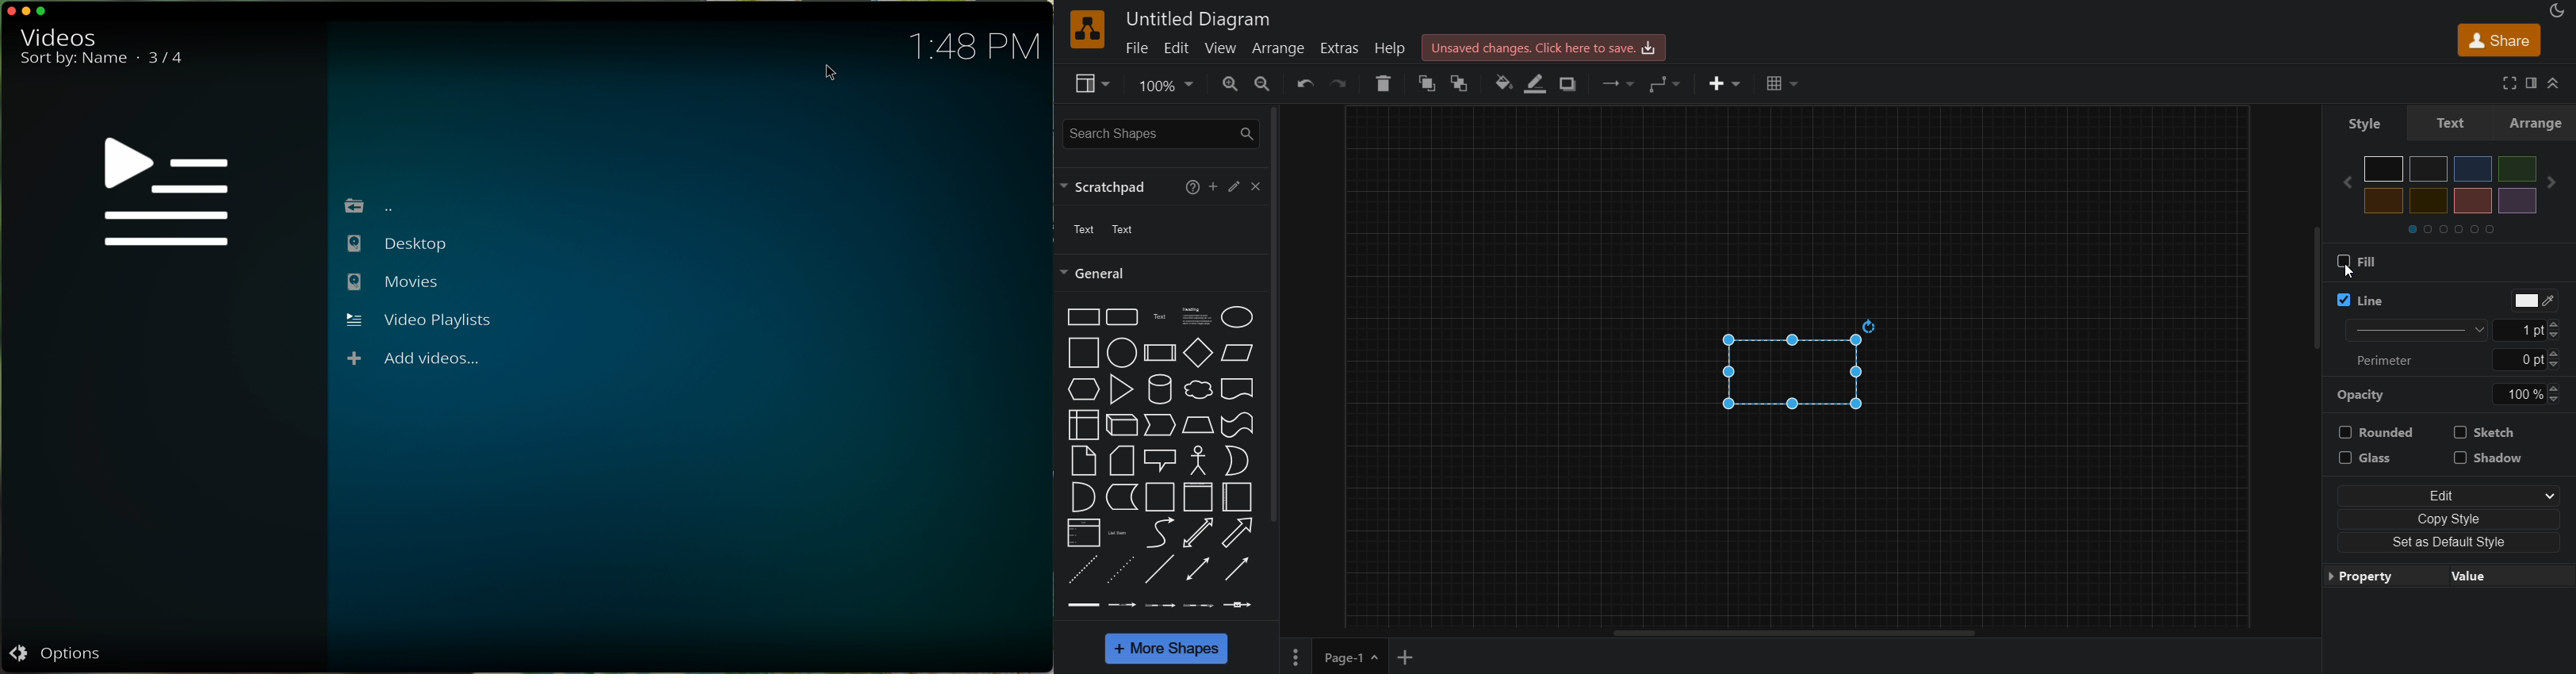 The image size is (2576, 700). I want to click on video playlist symbol, so click(168, 193).